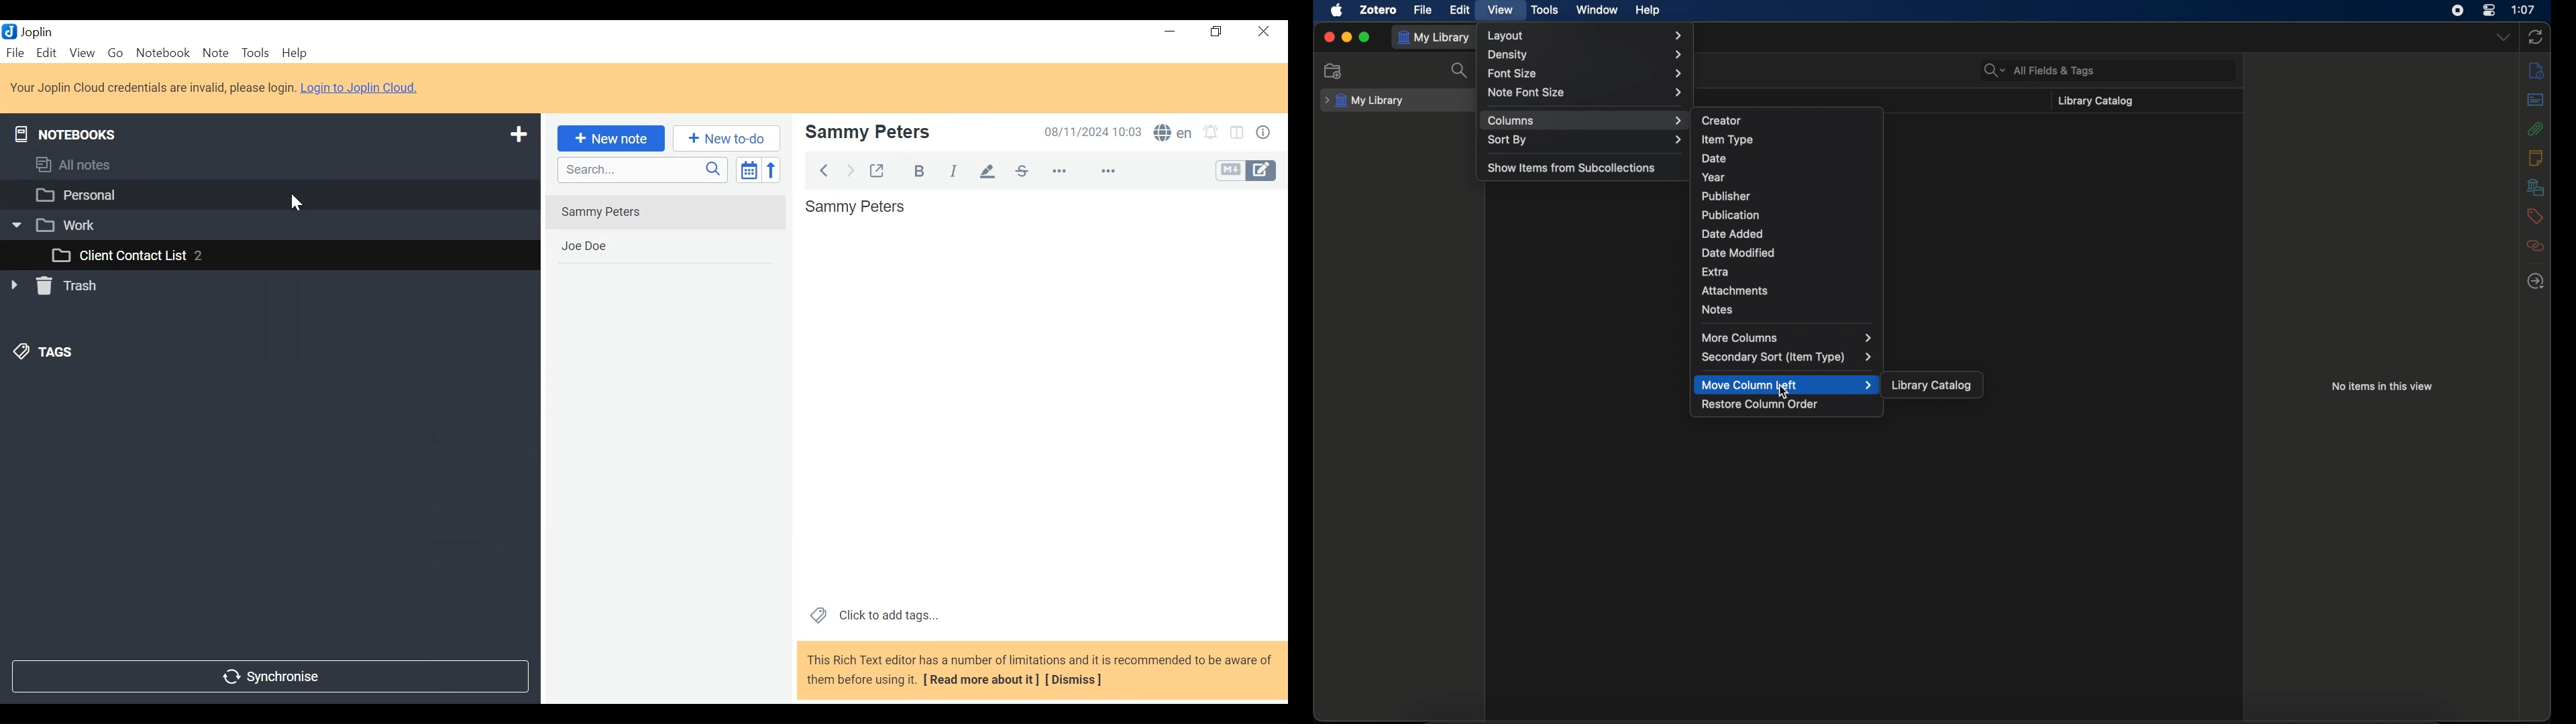 The height and width of the screenshot is (728, 2576). I want to click on Strikethrough, so click(1020, 171).